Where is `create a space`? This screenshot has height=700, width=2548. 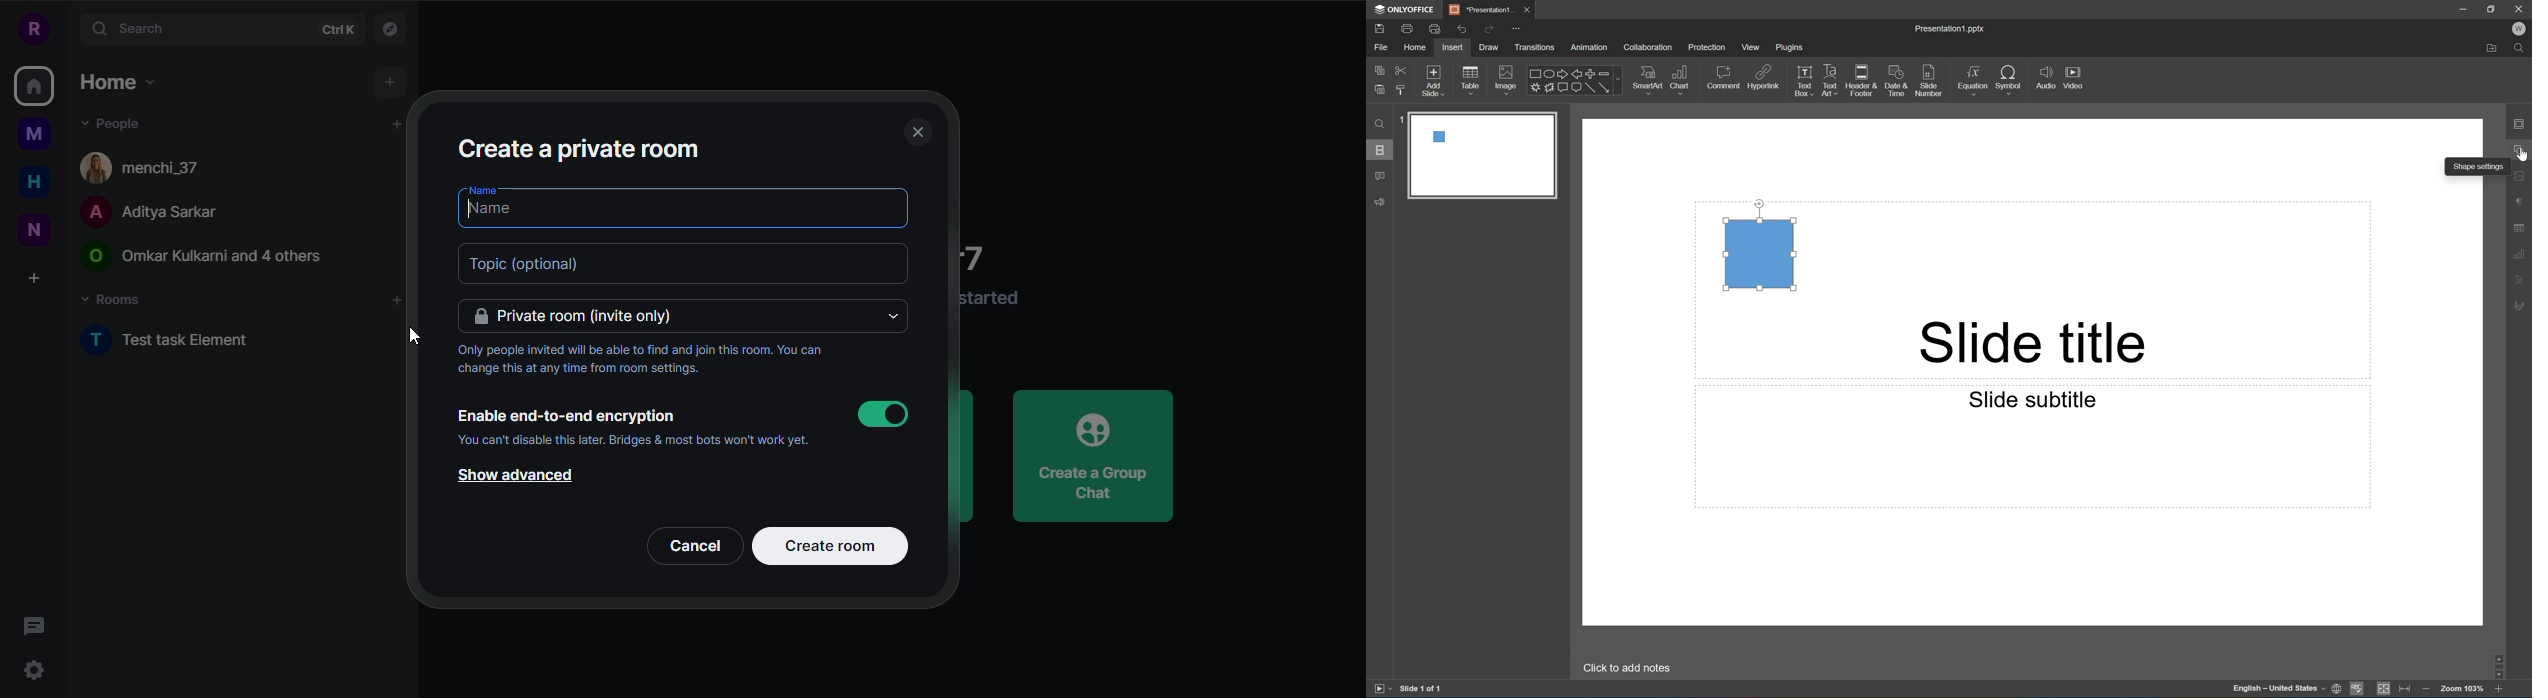
create a space is located at coordinates (34, 278).